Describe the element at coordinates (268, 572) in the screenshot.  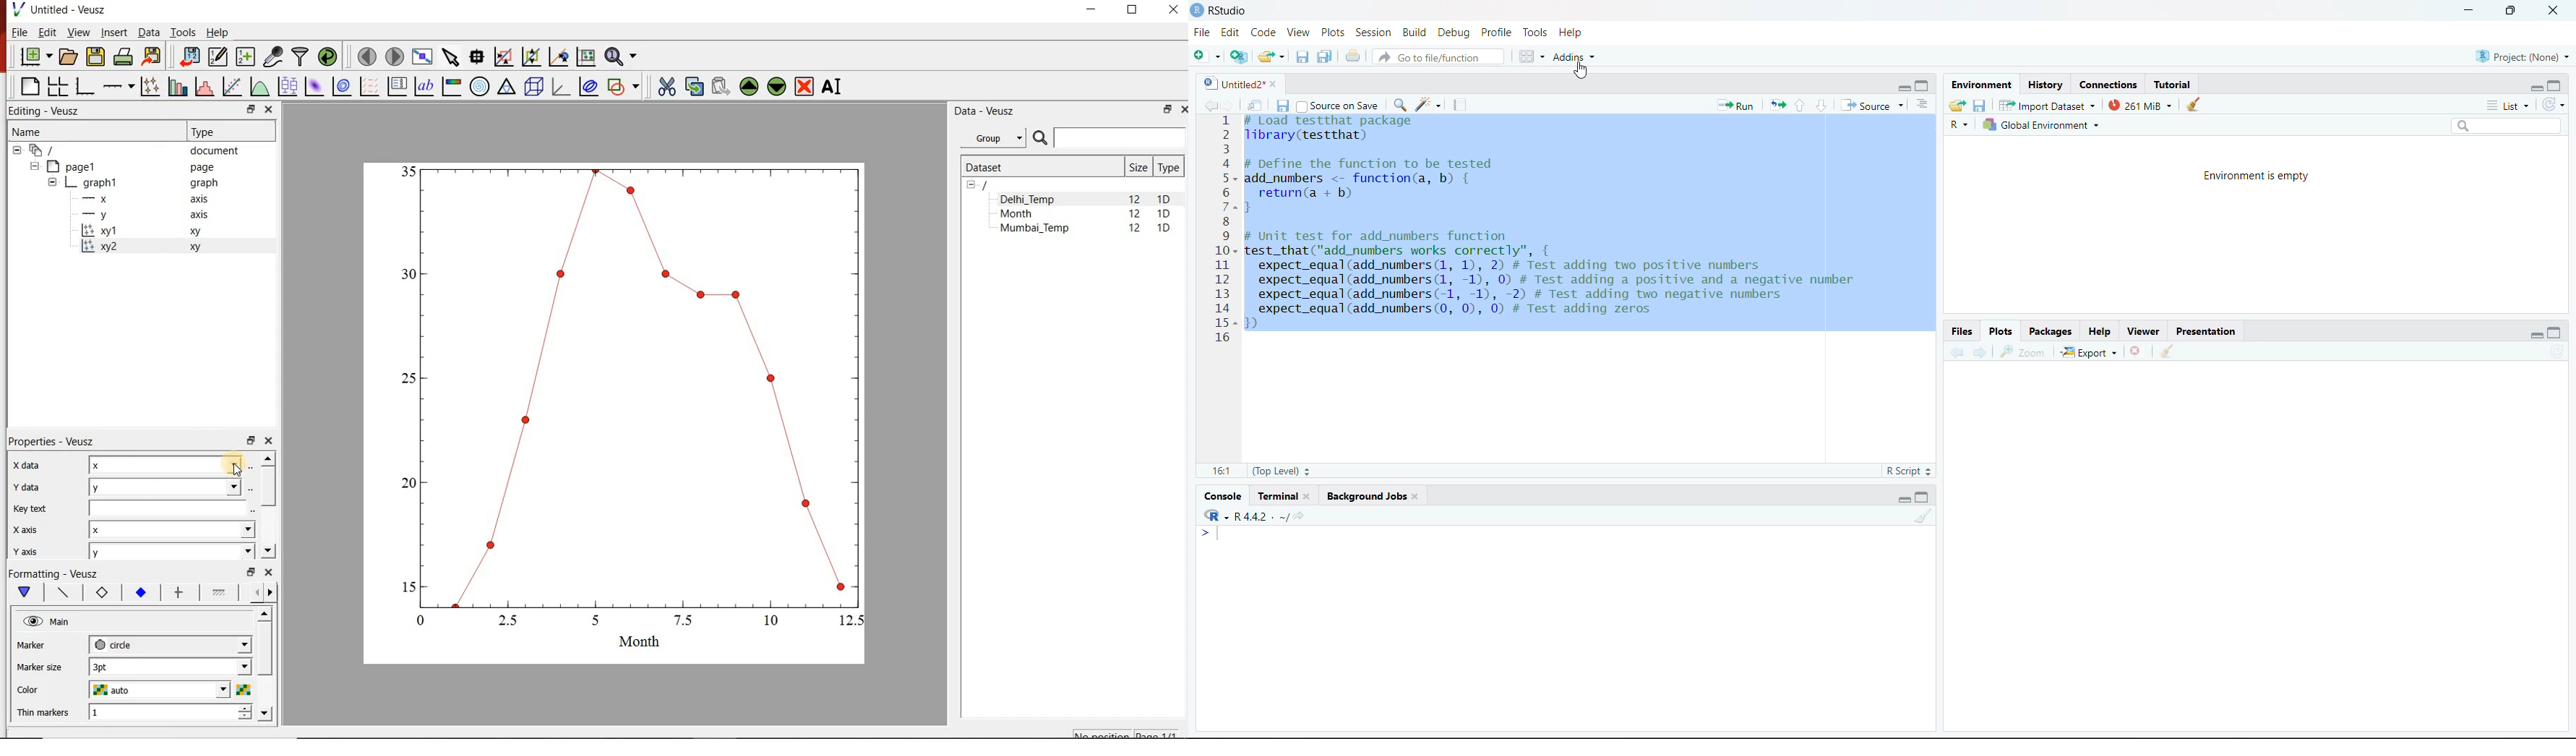
I see `close` at that location.